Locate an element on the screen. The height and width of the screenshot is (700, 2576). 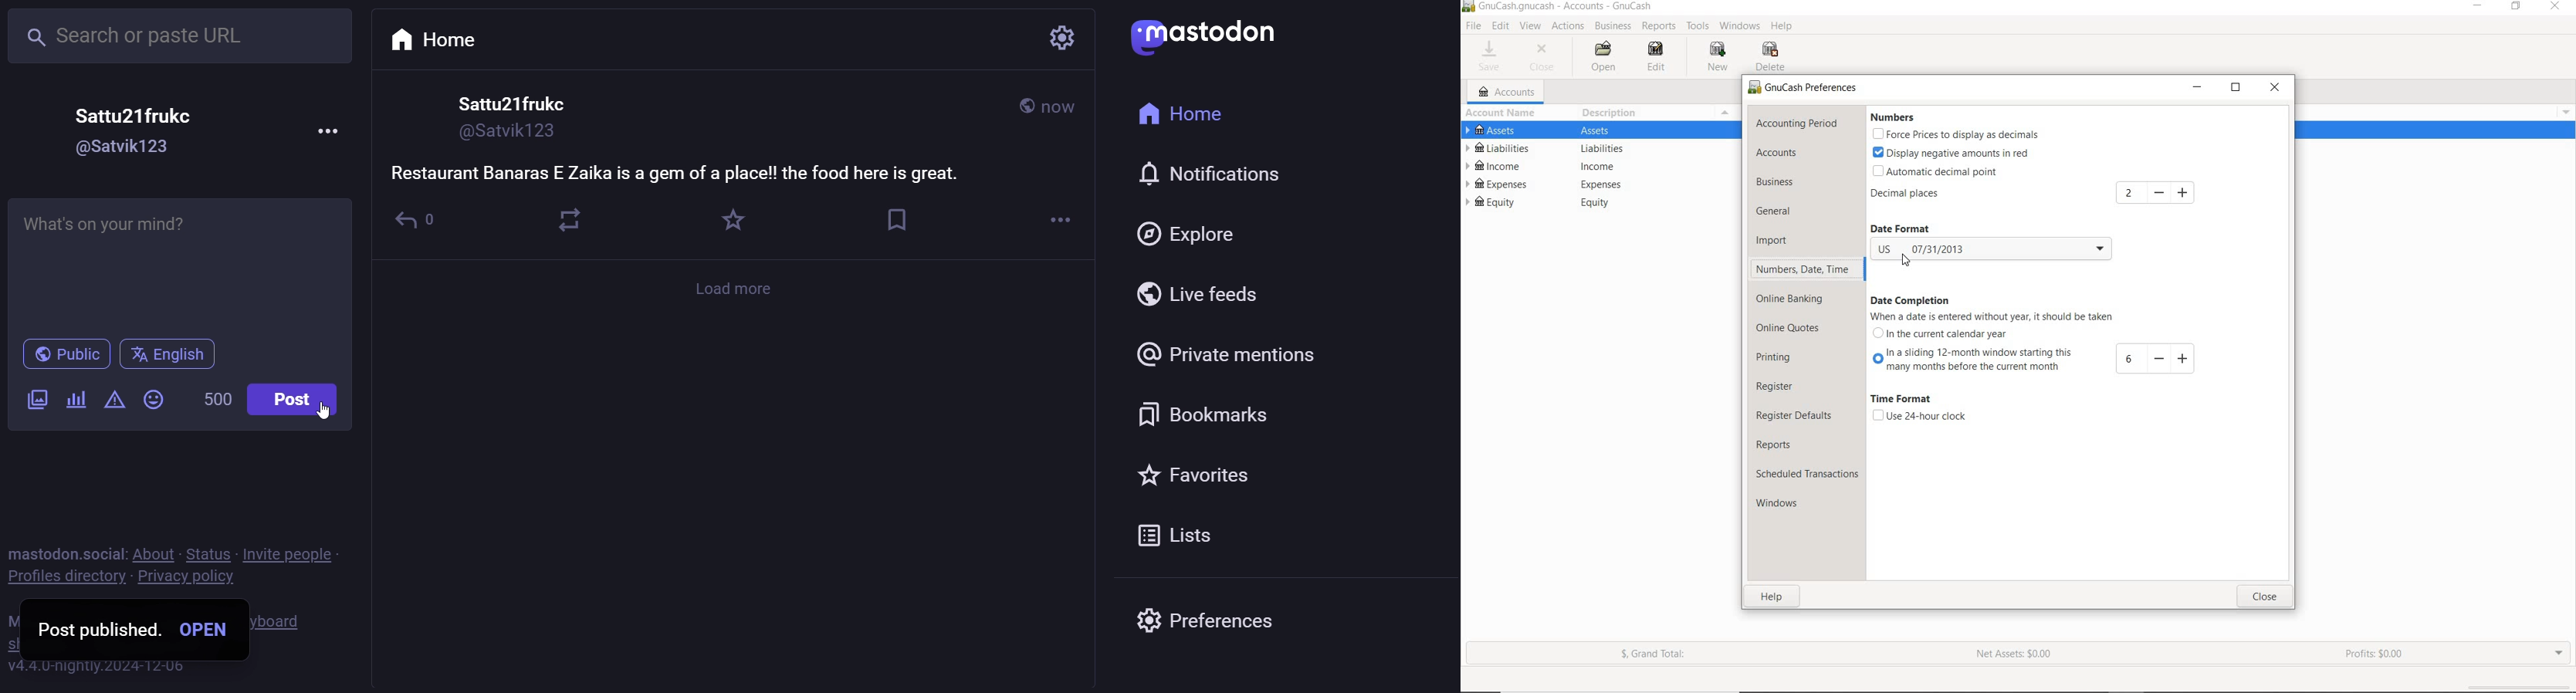
ACTIONS is located at coordinates (1569, 27).